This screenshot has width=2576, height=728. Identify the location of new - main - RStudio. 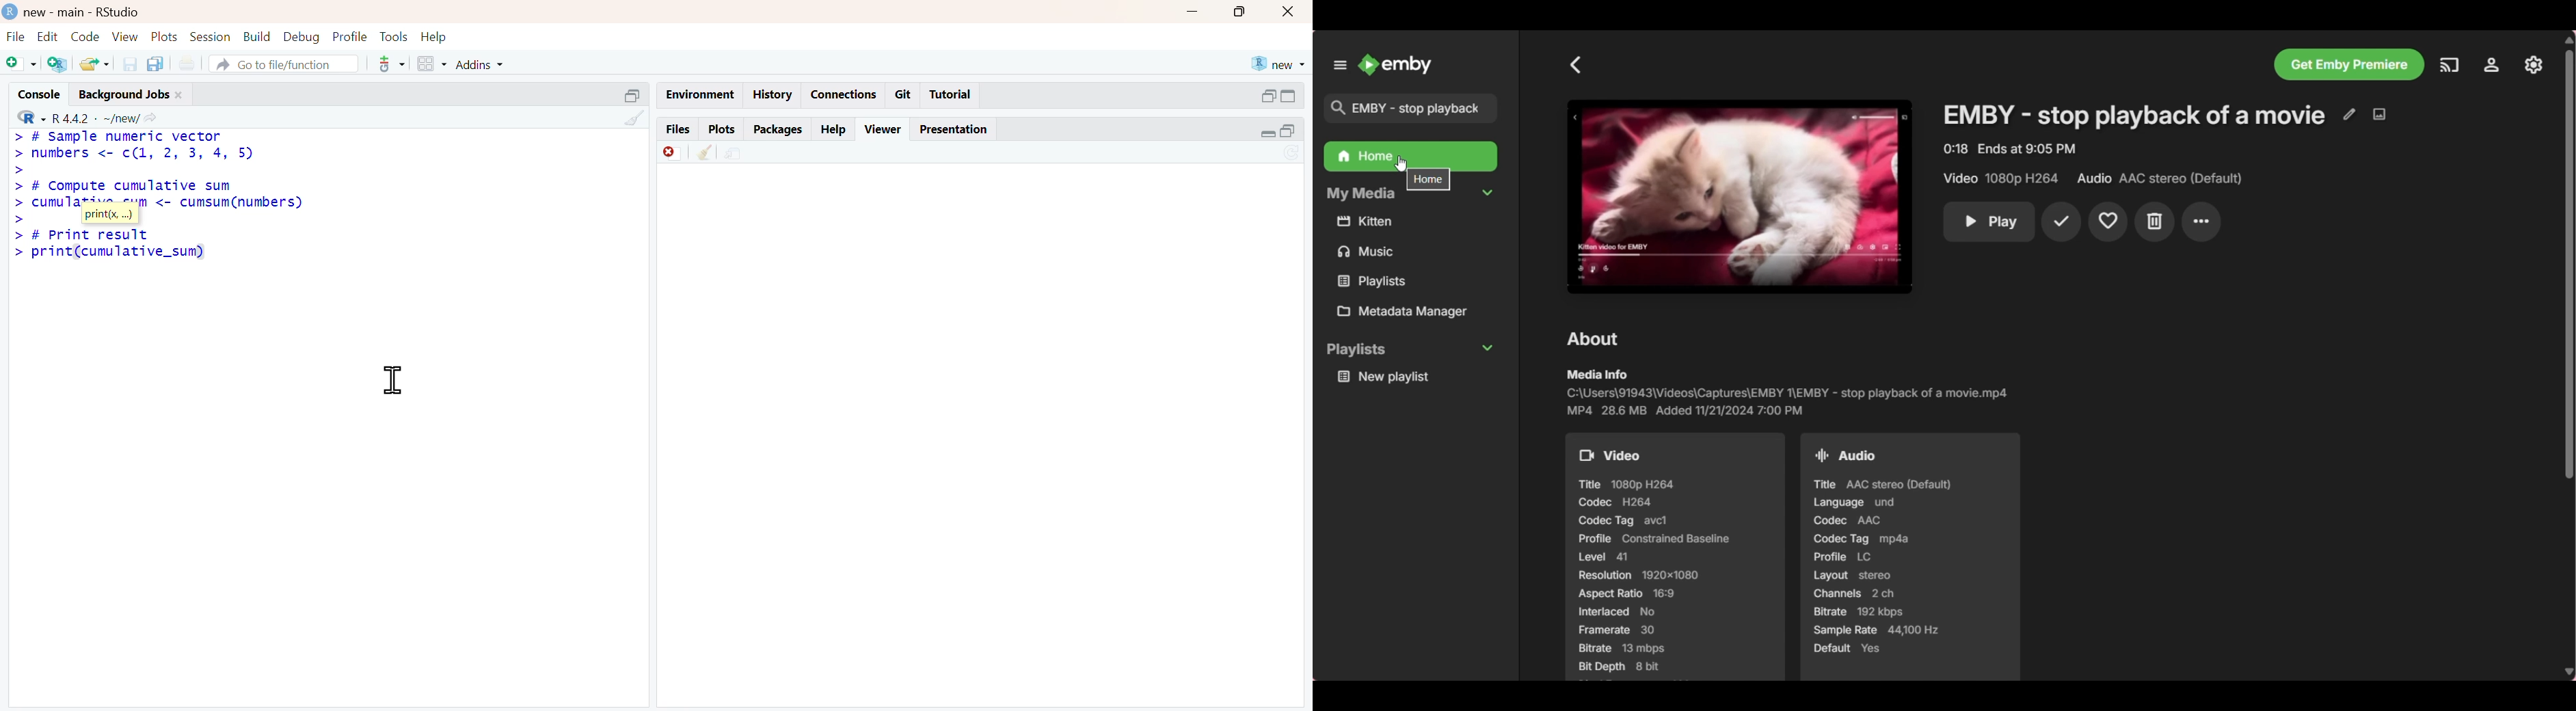
(83, 13).